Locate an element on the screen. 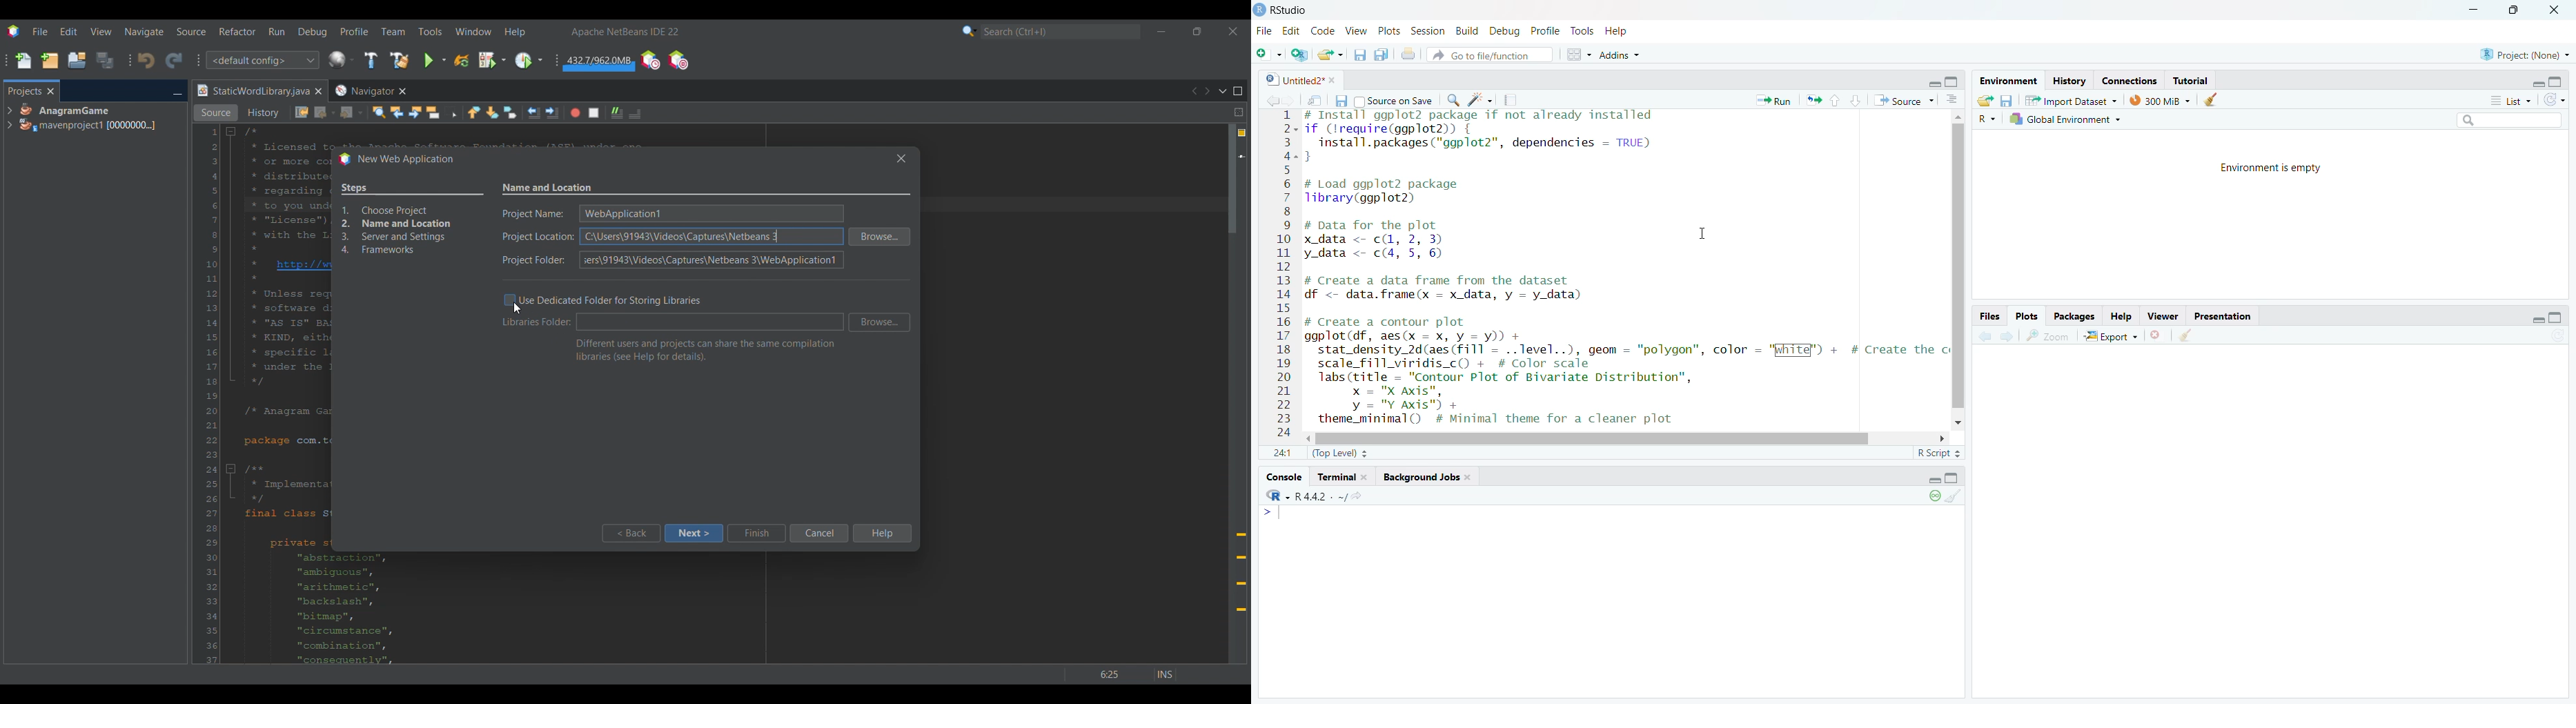  hide r script is located at coordinates (1933, 82).